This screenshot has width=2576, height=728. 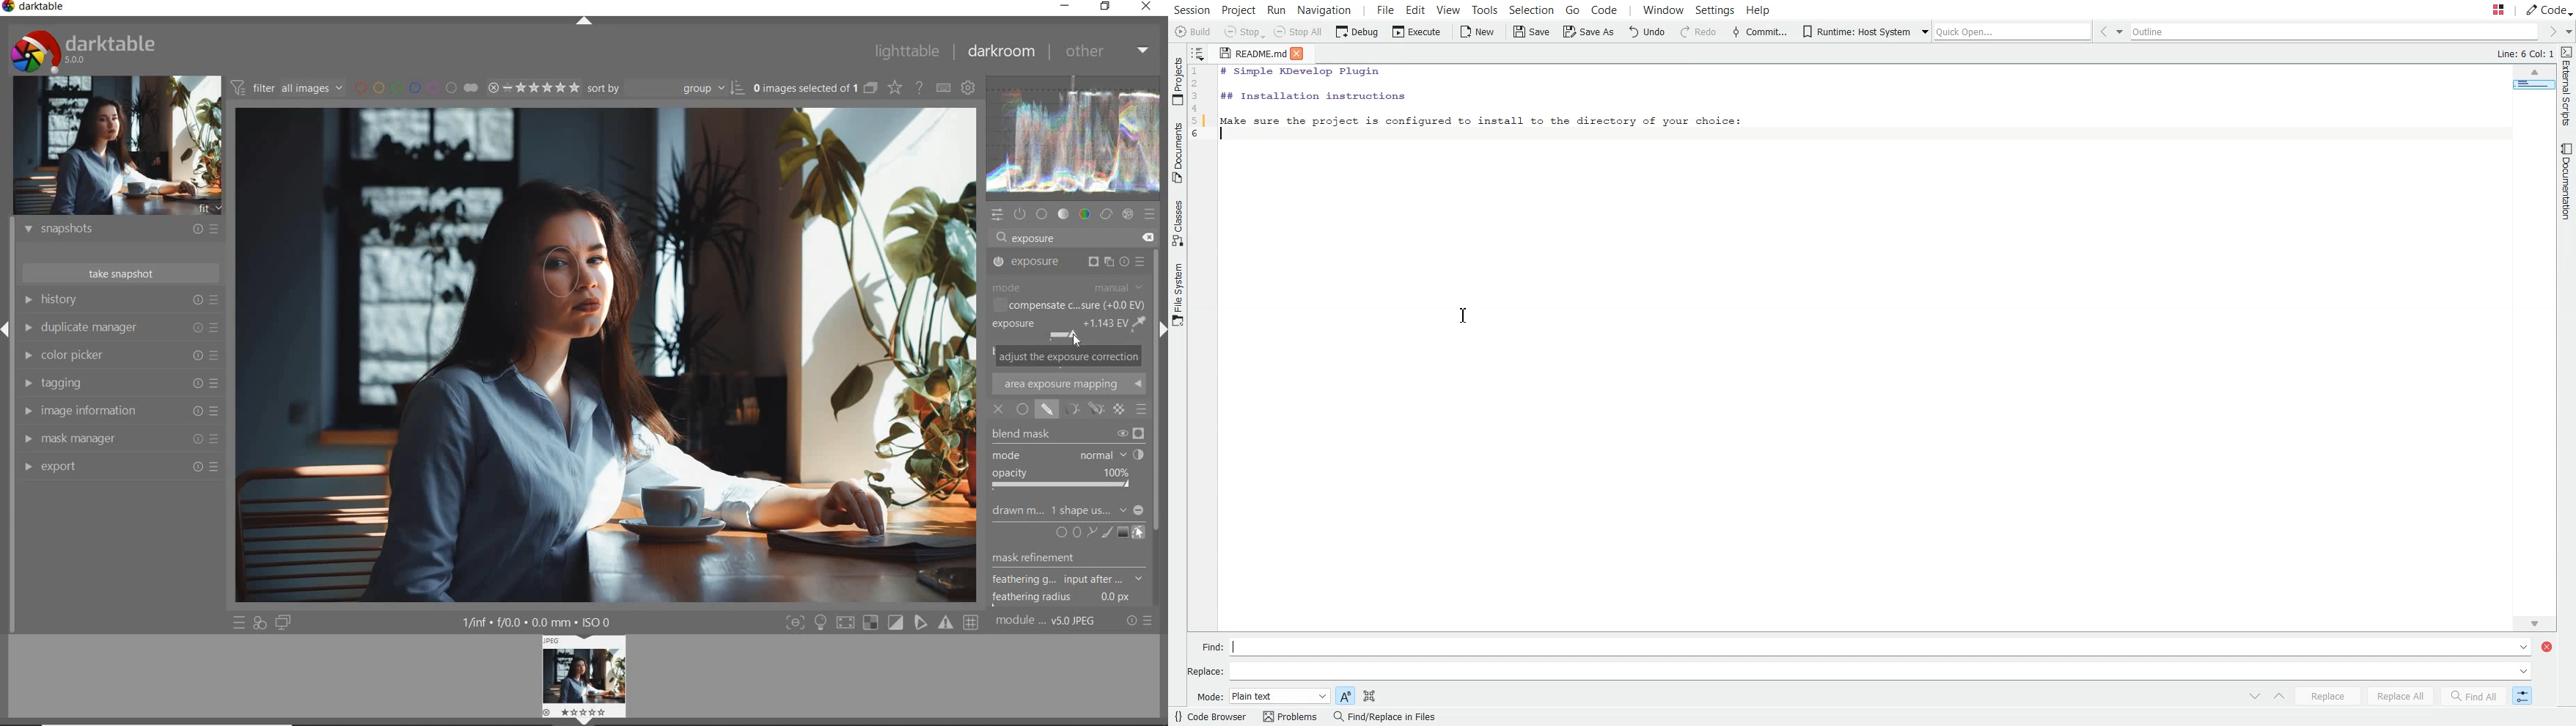 I want to click on other display information, so click(x=537, y=622).